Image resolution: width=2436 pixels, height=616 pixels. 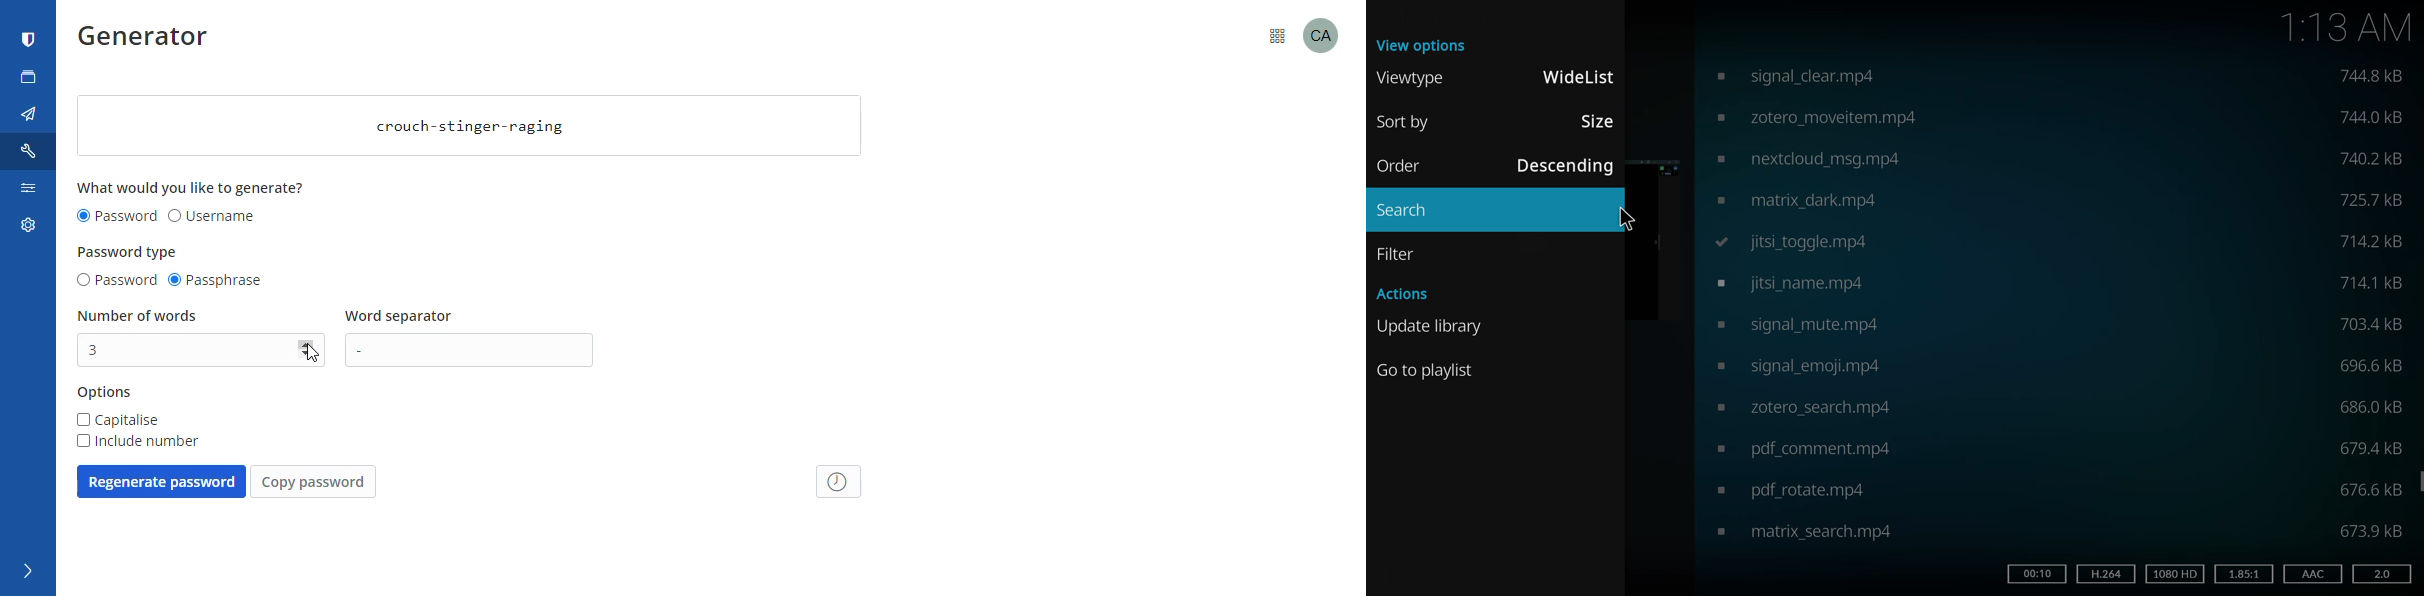 What do you see at coordinates (471, 126) in the screenshot?
I see `crouch-stinger-raging` at bounding box center [471, 126].